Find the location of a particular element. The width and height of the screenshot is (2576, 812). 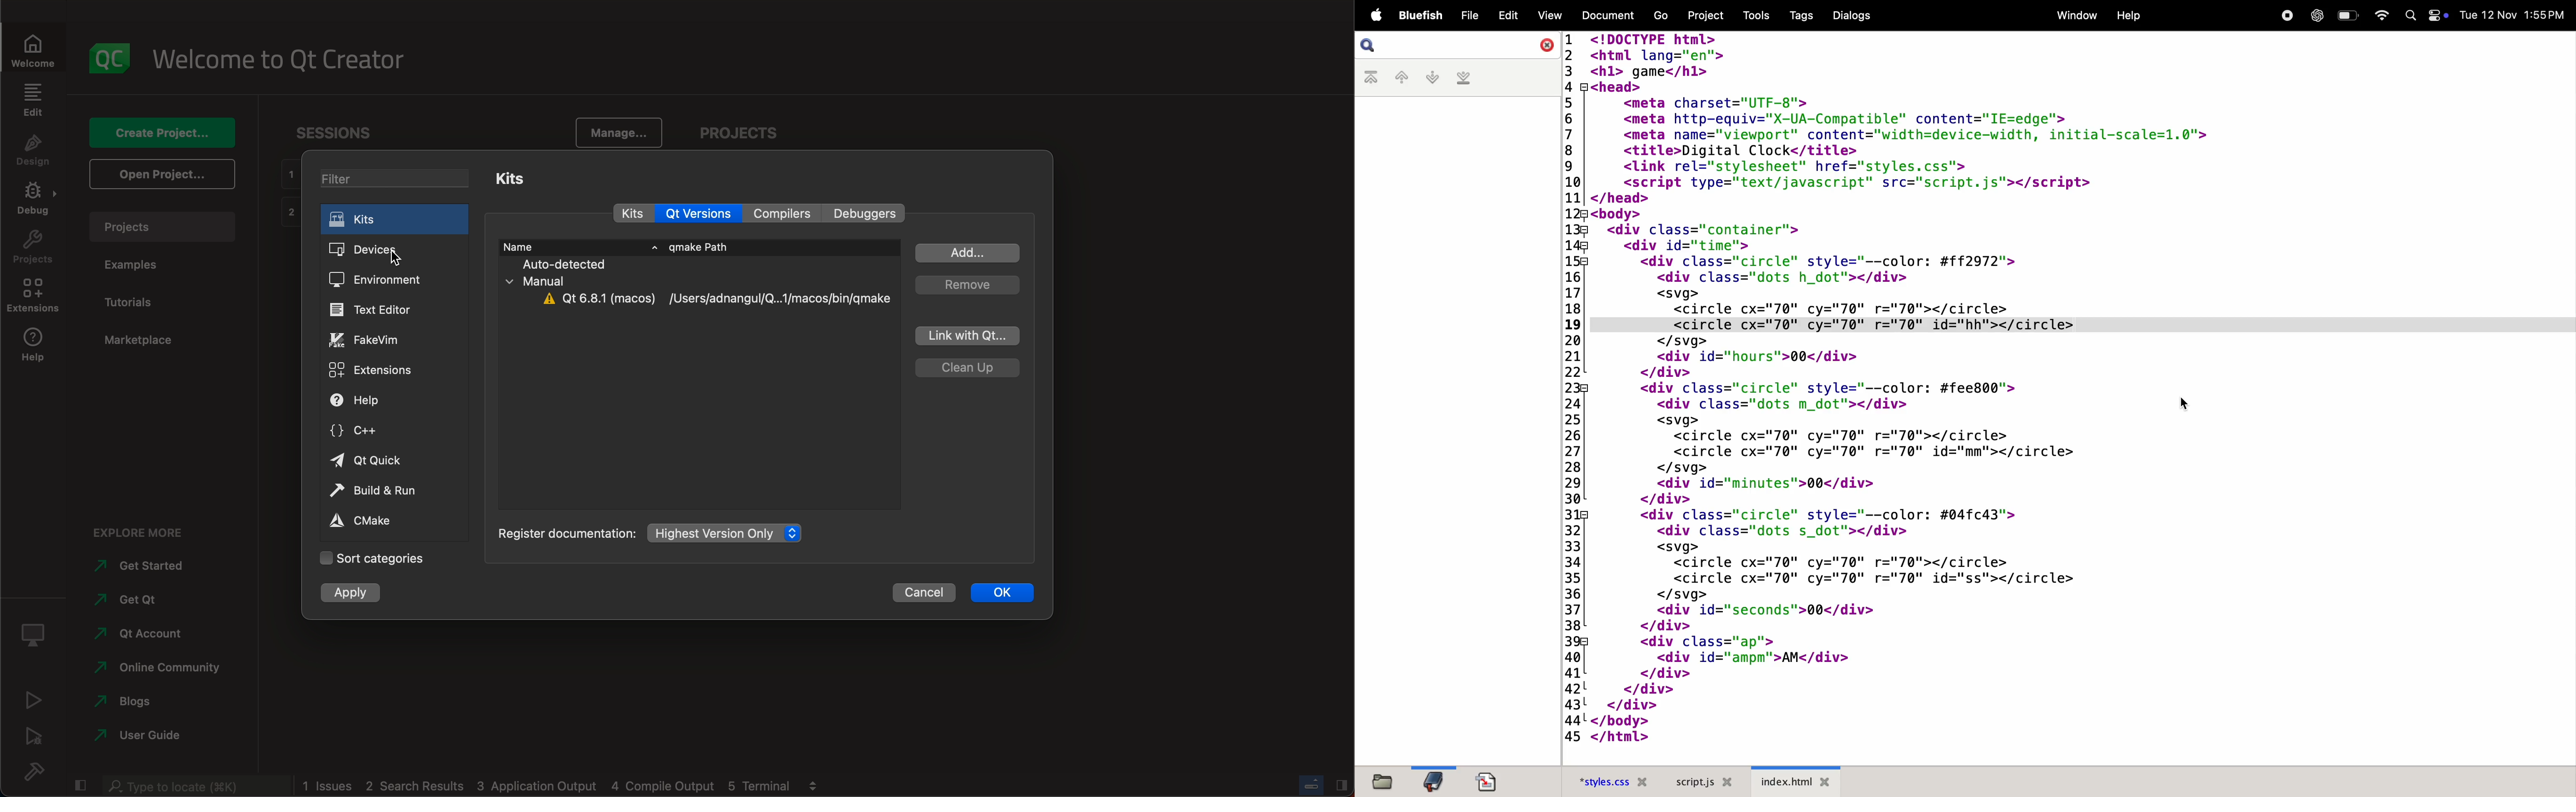

name is located at coordinates (579, 247).